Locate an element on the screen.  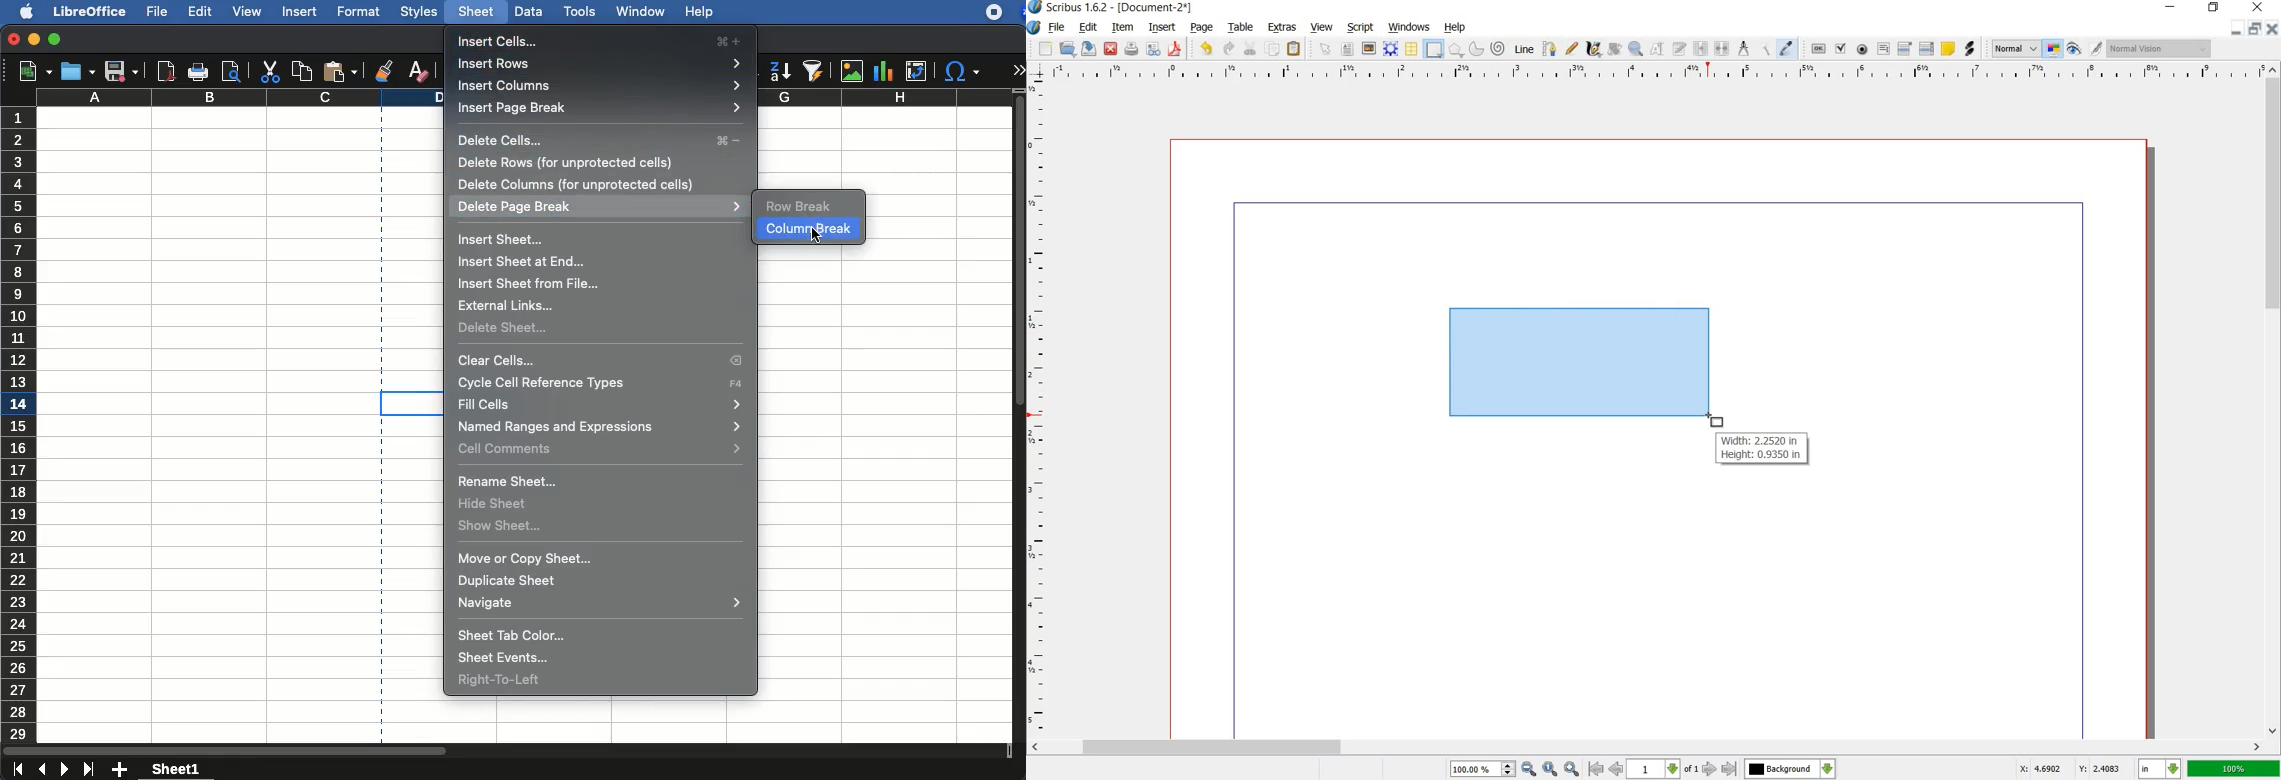
special character is located at coordinates (962, 71).